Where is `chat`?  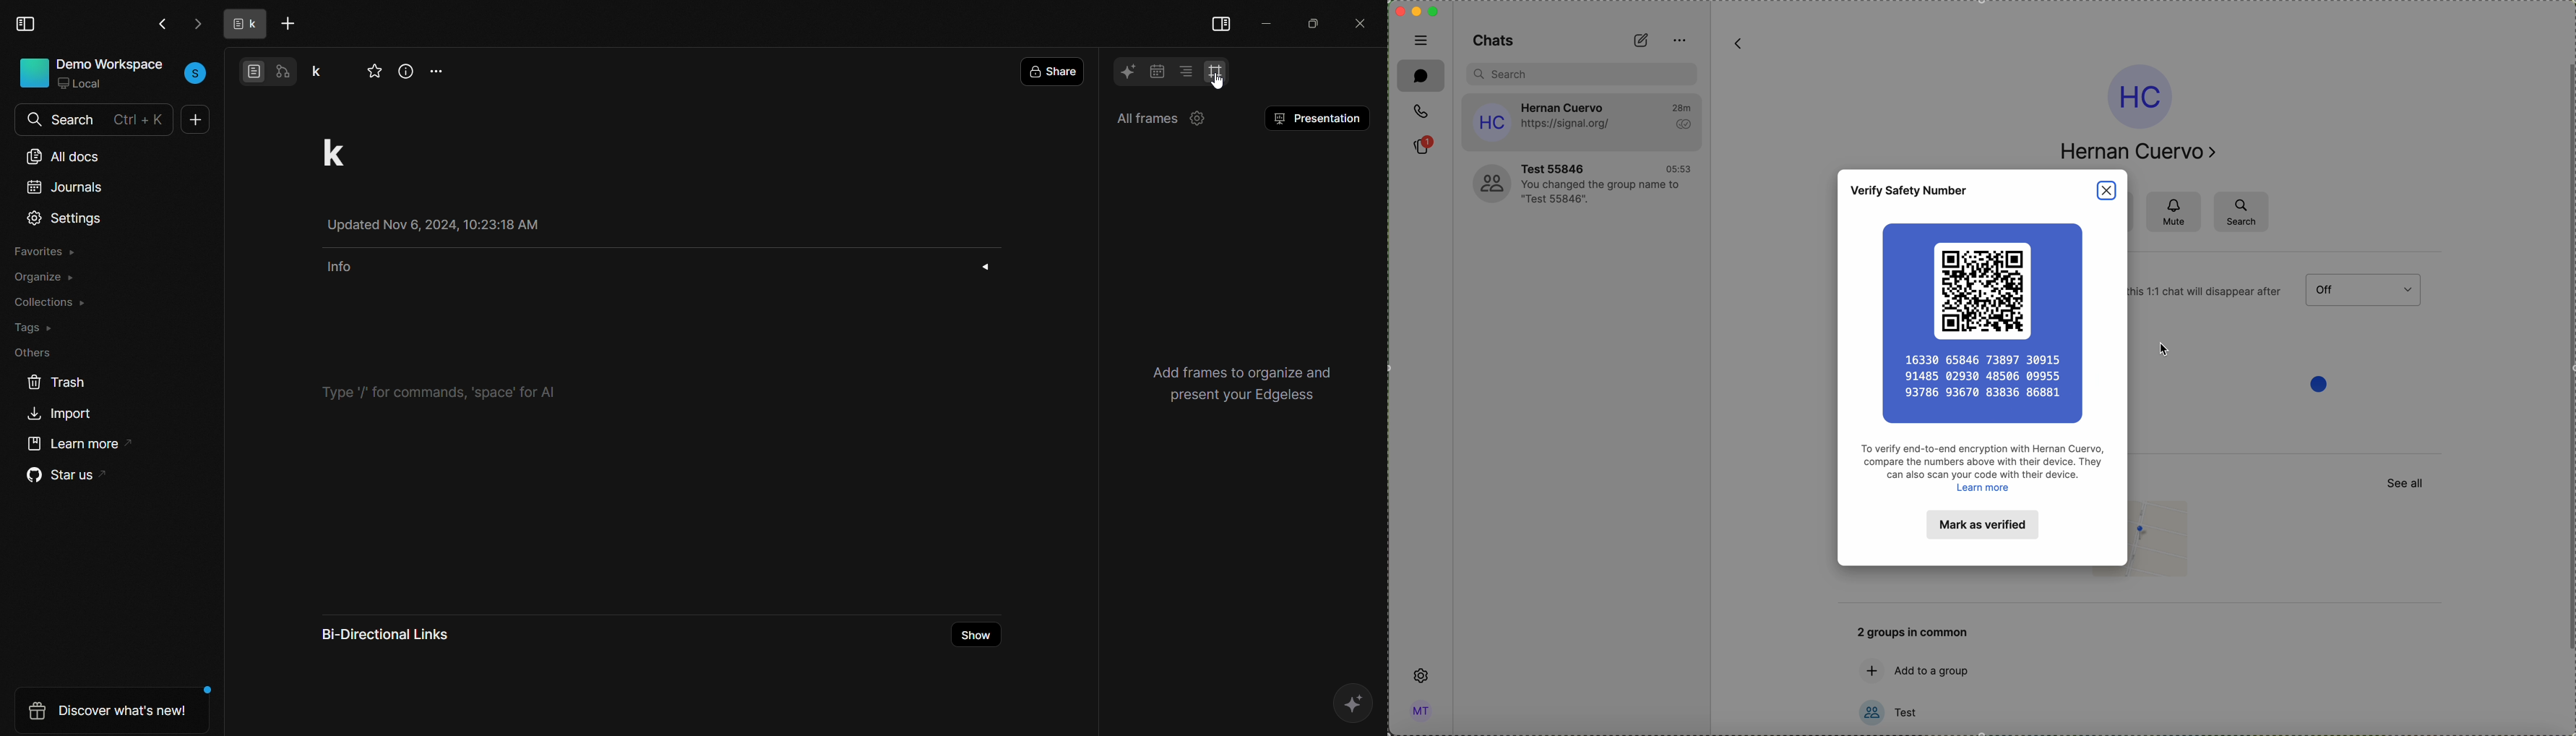
chat is located at coordinates (1422, 76).